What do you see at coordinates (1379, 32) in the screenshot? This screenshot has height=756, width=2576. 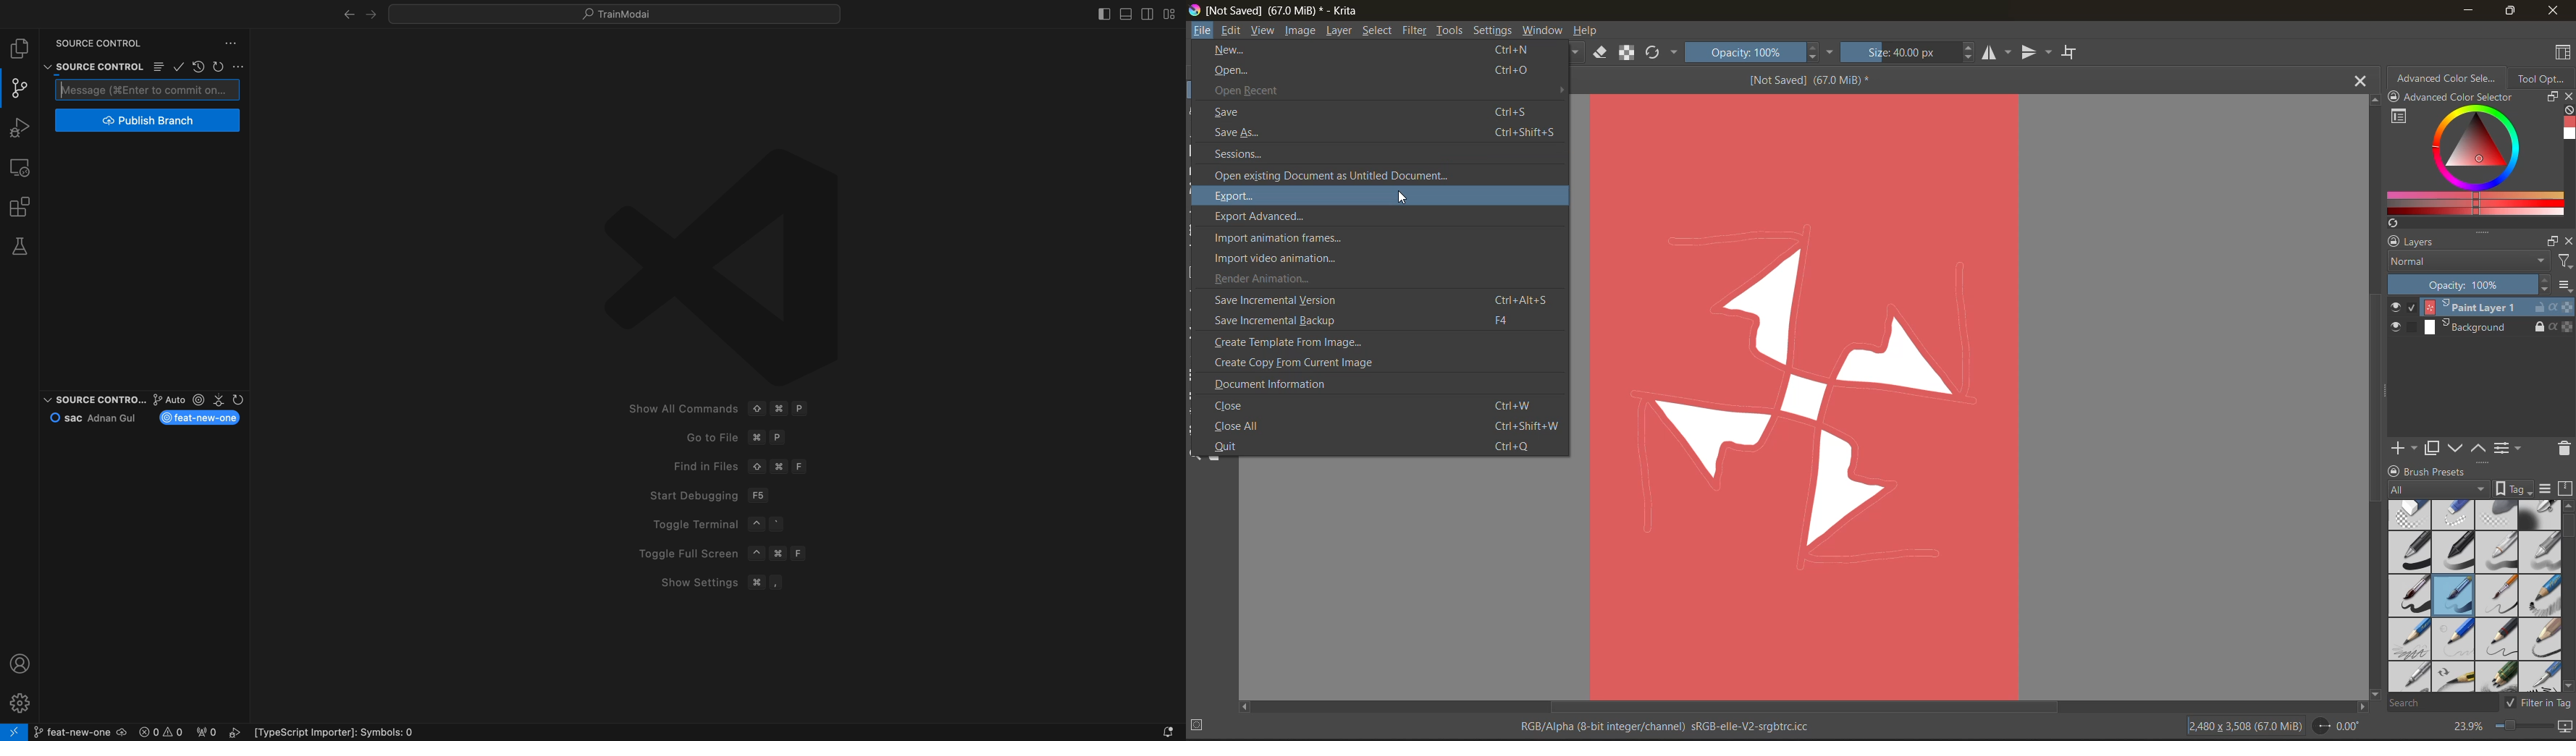 I see `select` at bounding box center [1379, 32].